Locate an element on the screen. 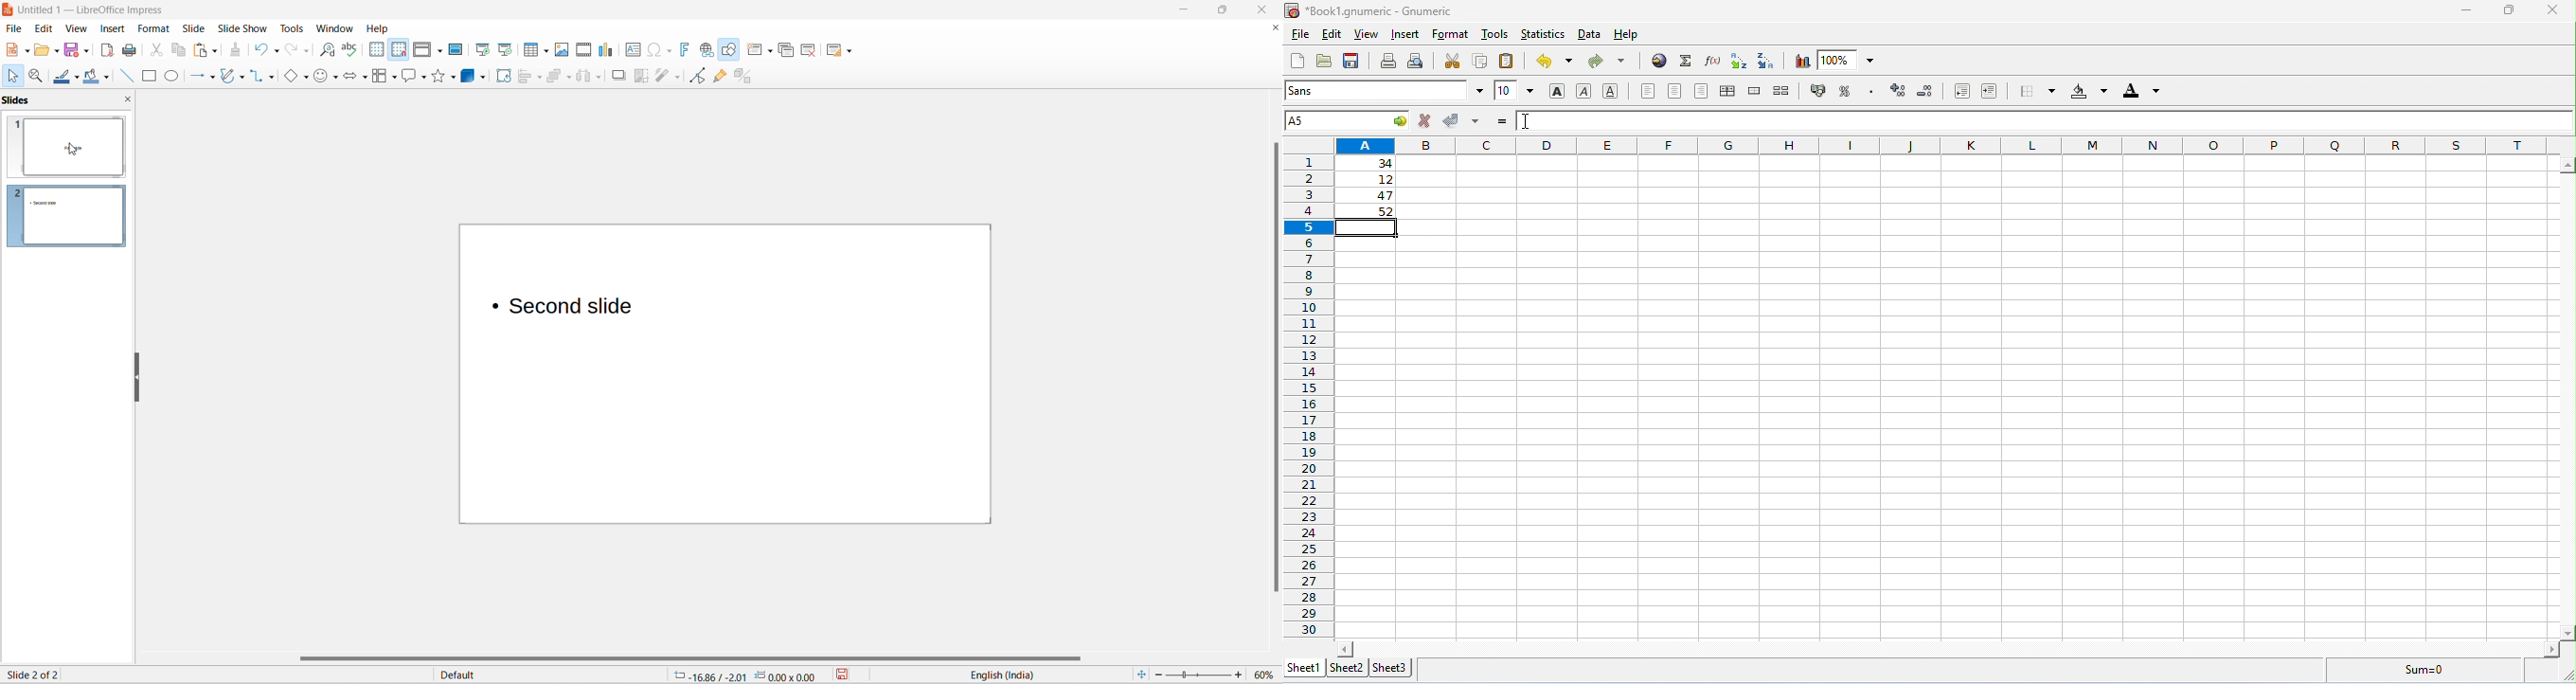  show draw functions is located at coordinates (729, 49).